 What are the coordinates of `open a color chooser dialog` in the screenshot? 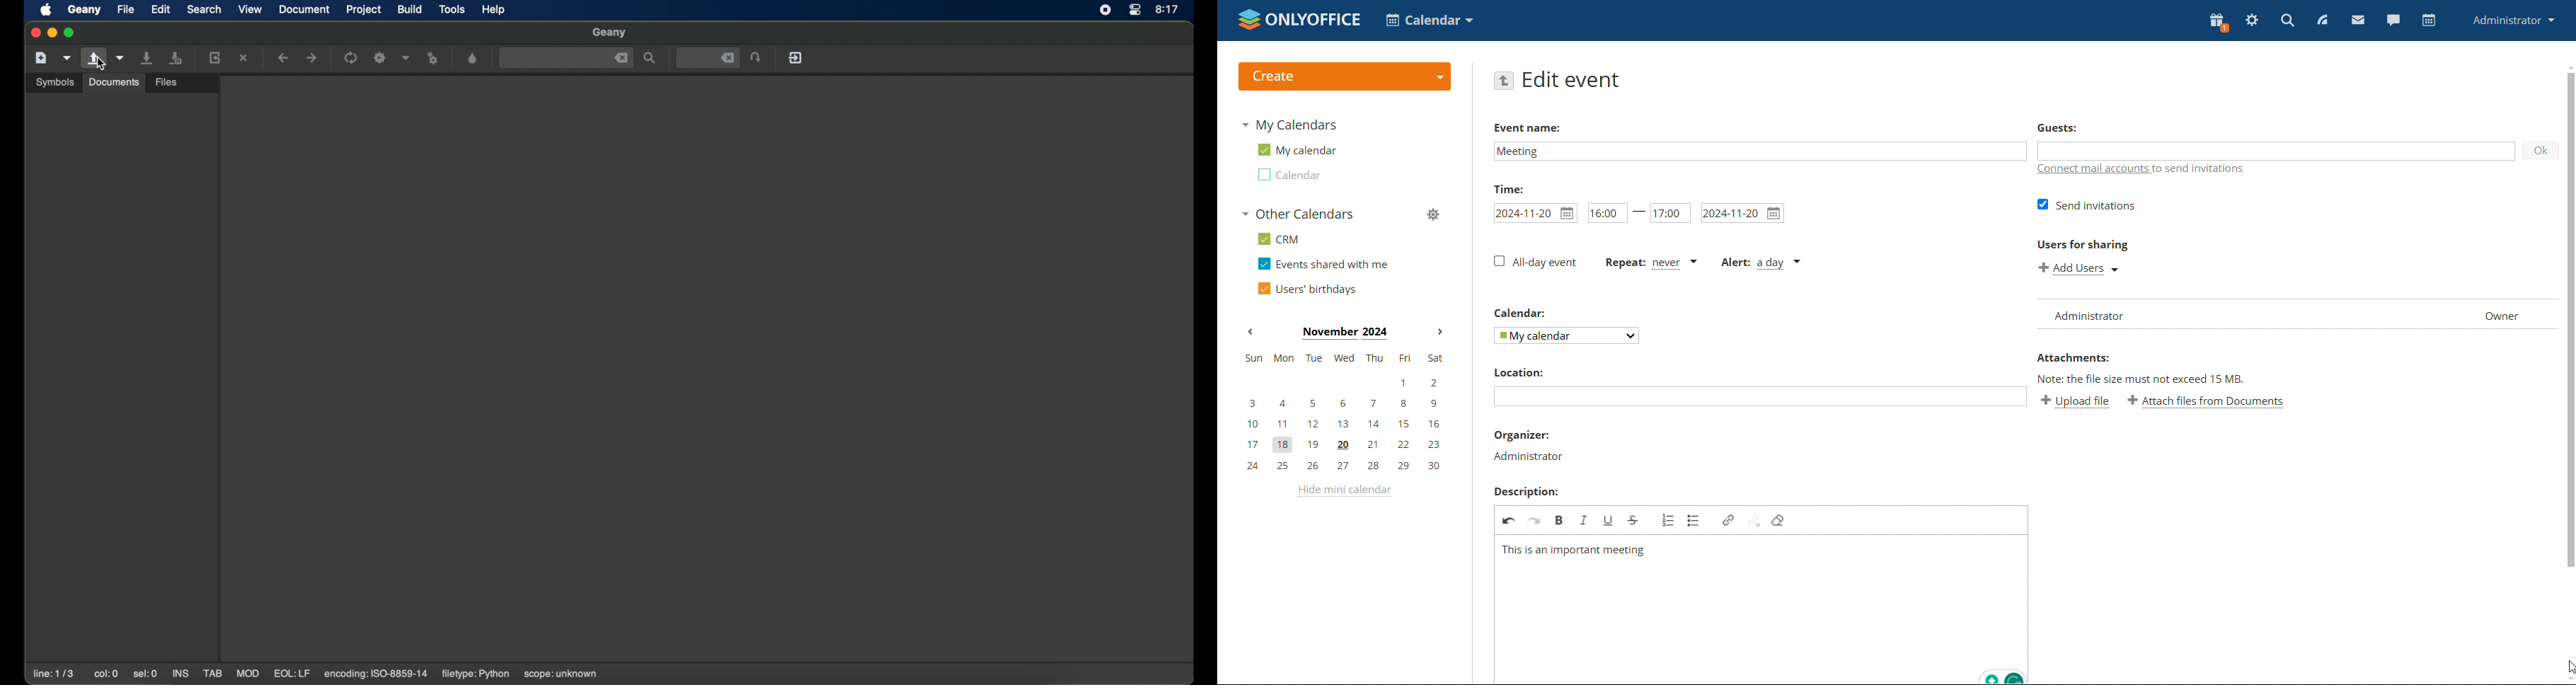 It's located at (473, 58).